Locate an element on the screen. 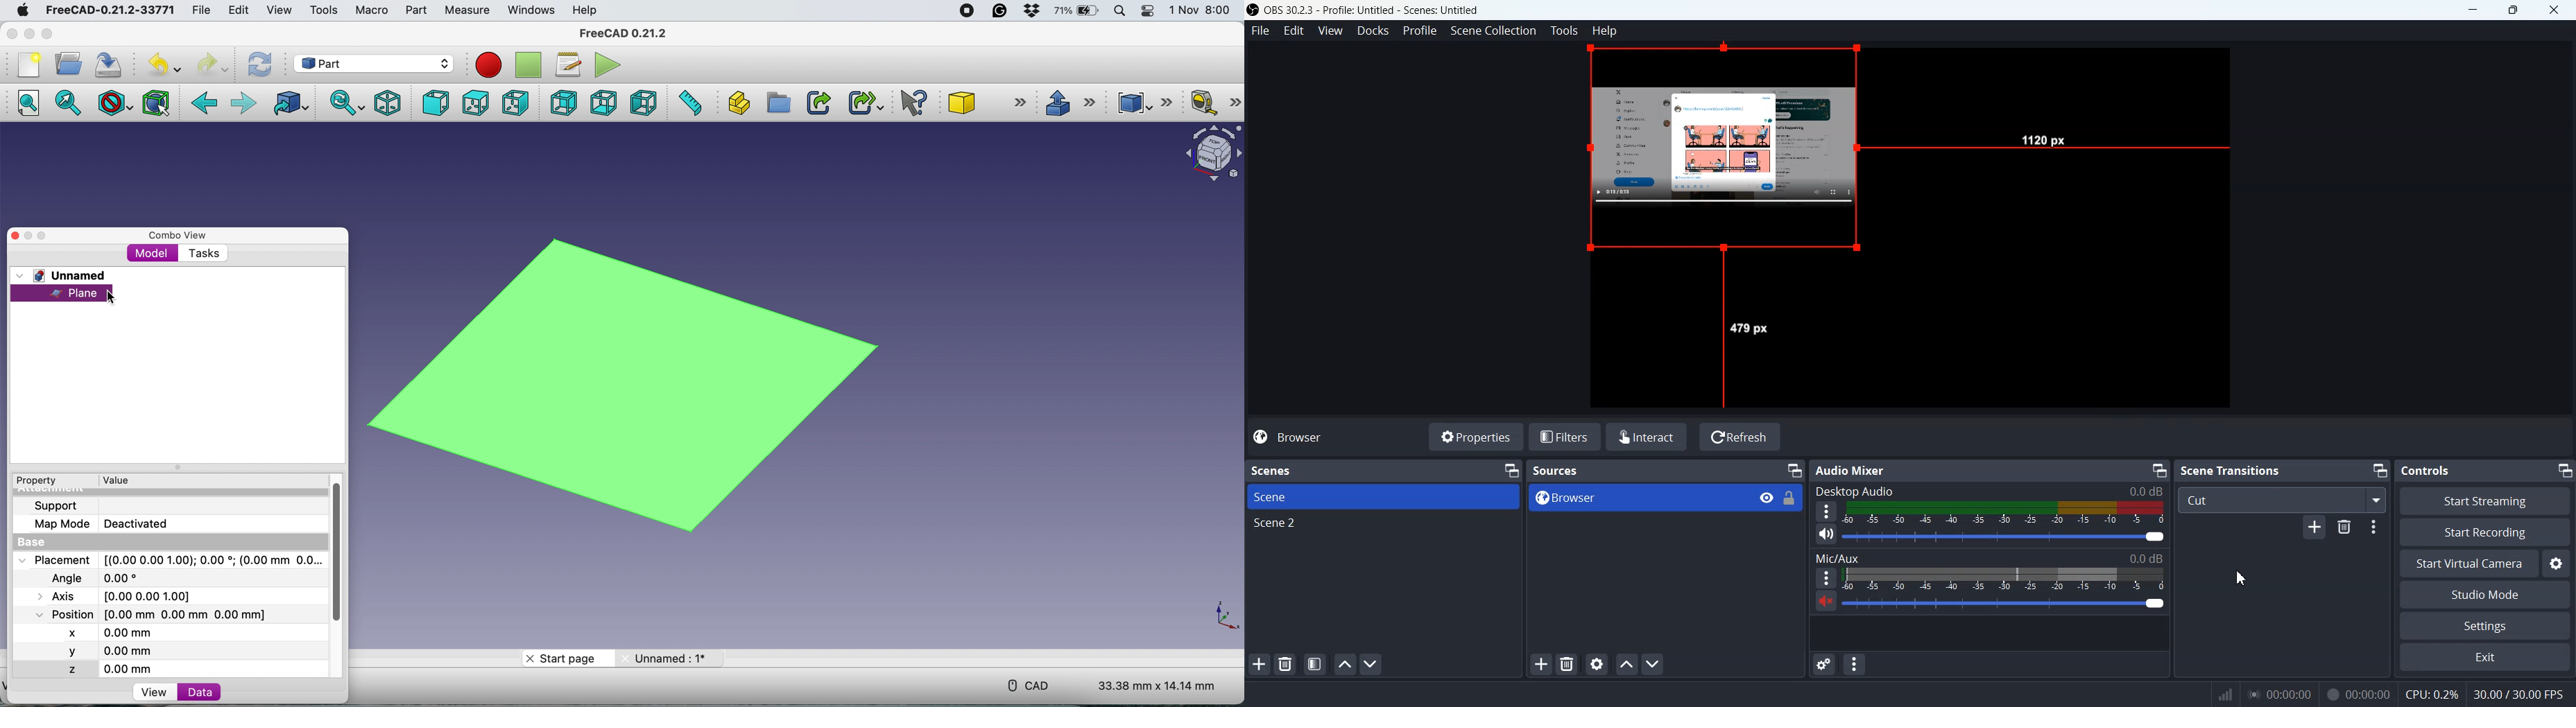 This screenshot has height=728, width=2576. Add scene is located at coordinates (1259, 664).